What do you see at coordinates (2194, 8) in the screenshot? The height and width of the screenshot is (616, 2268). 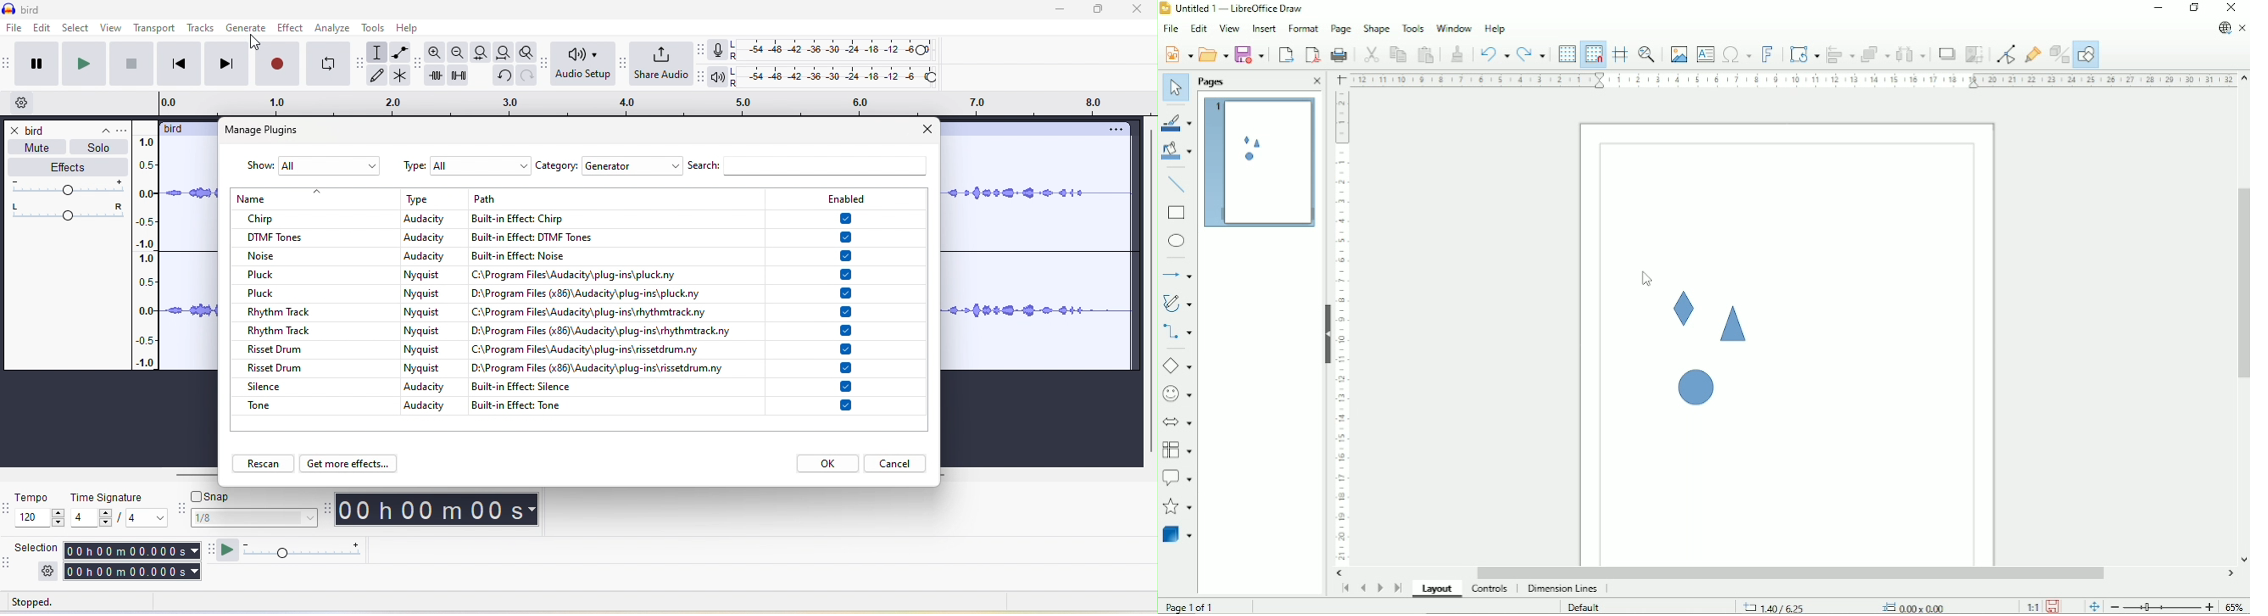 I see `Restore down` at bounding box center [2194, 8].